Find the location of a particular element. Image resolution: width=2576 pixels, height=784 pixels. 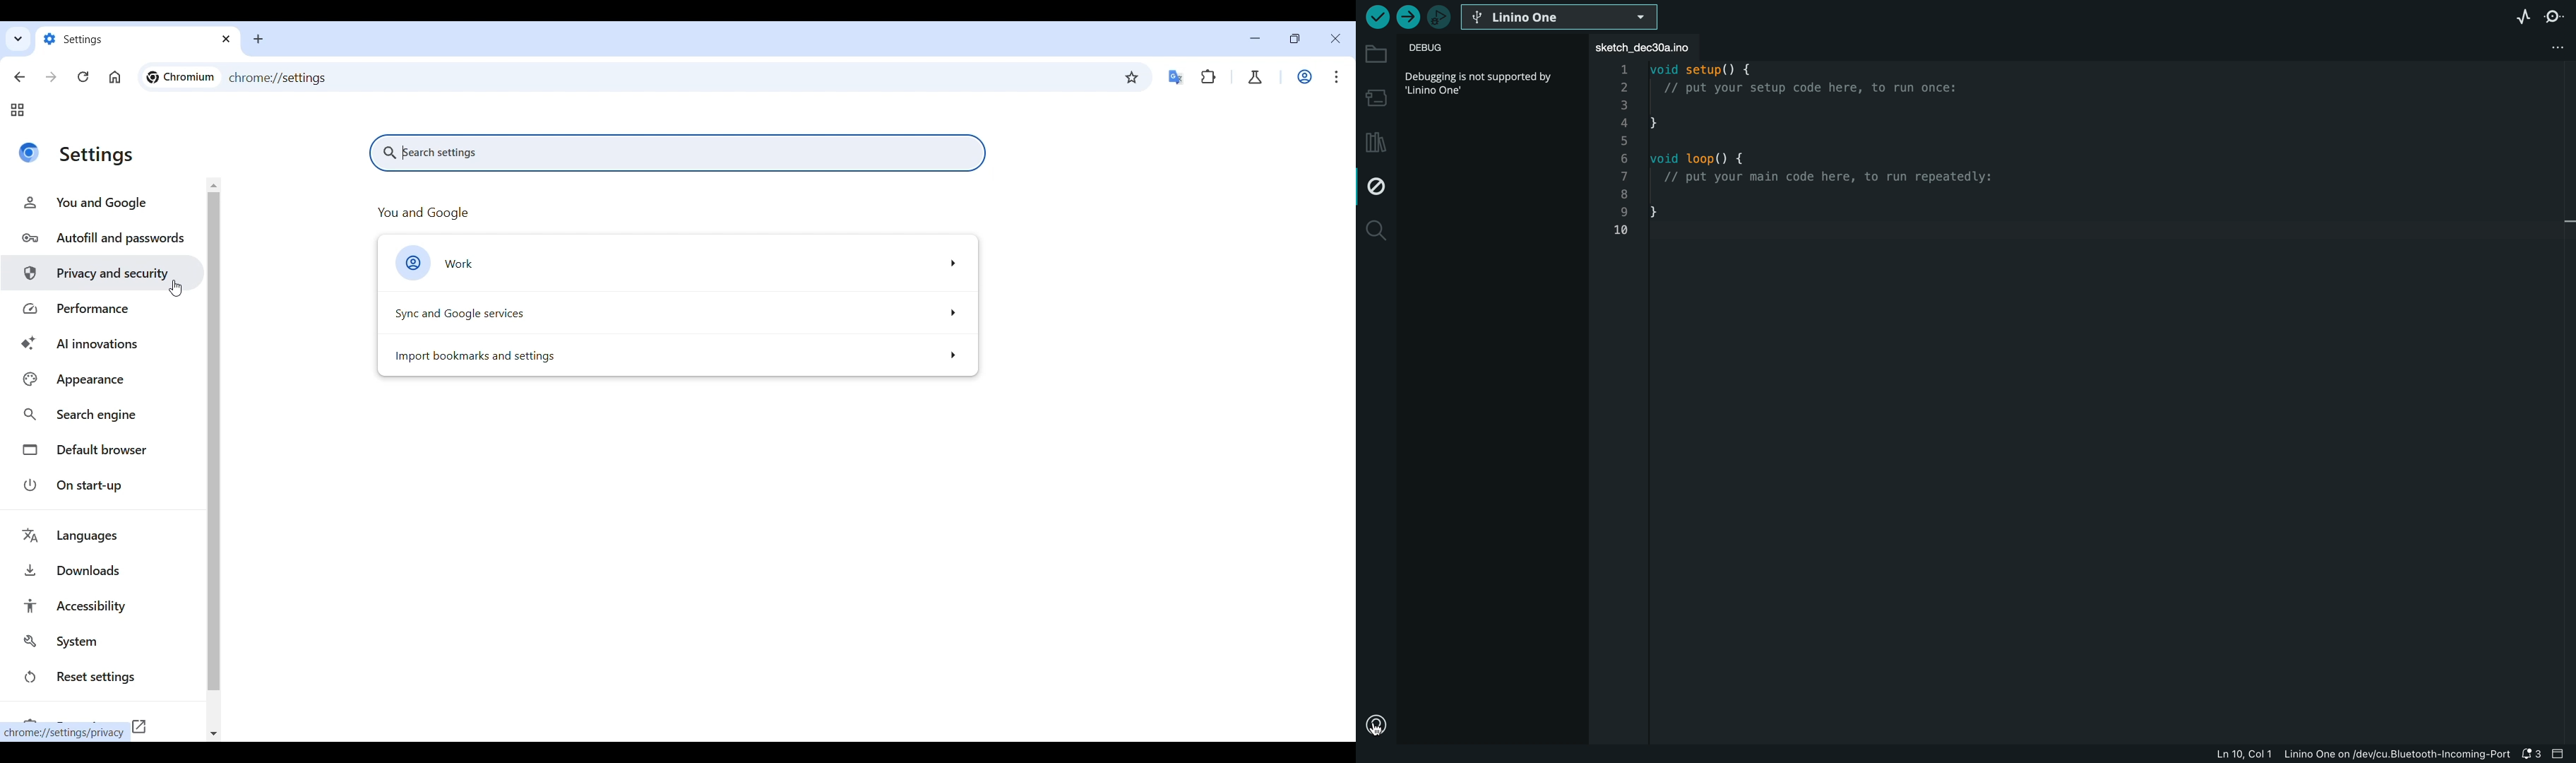

Quick slide to the top is located at coordinates (214, 186).